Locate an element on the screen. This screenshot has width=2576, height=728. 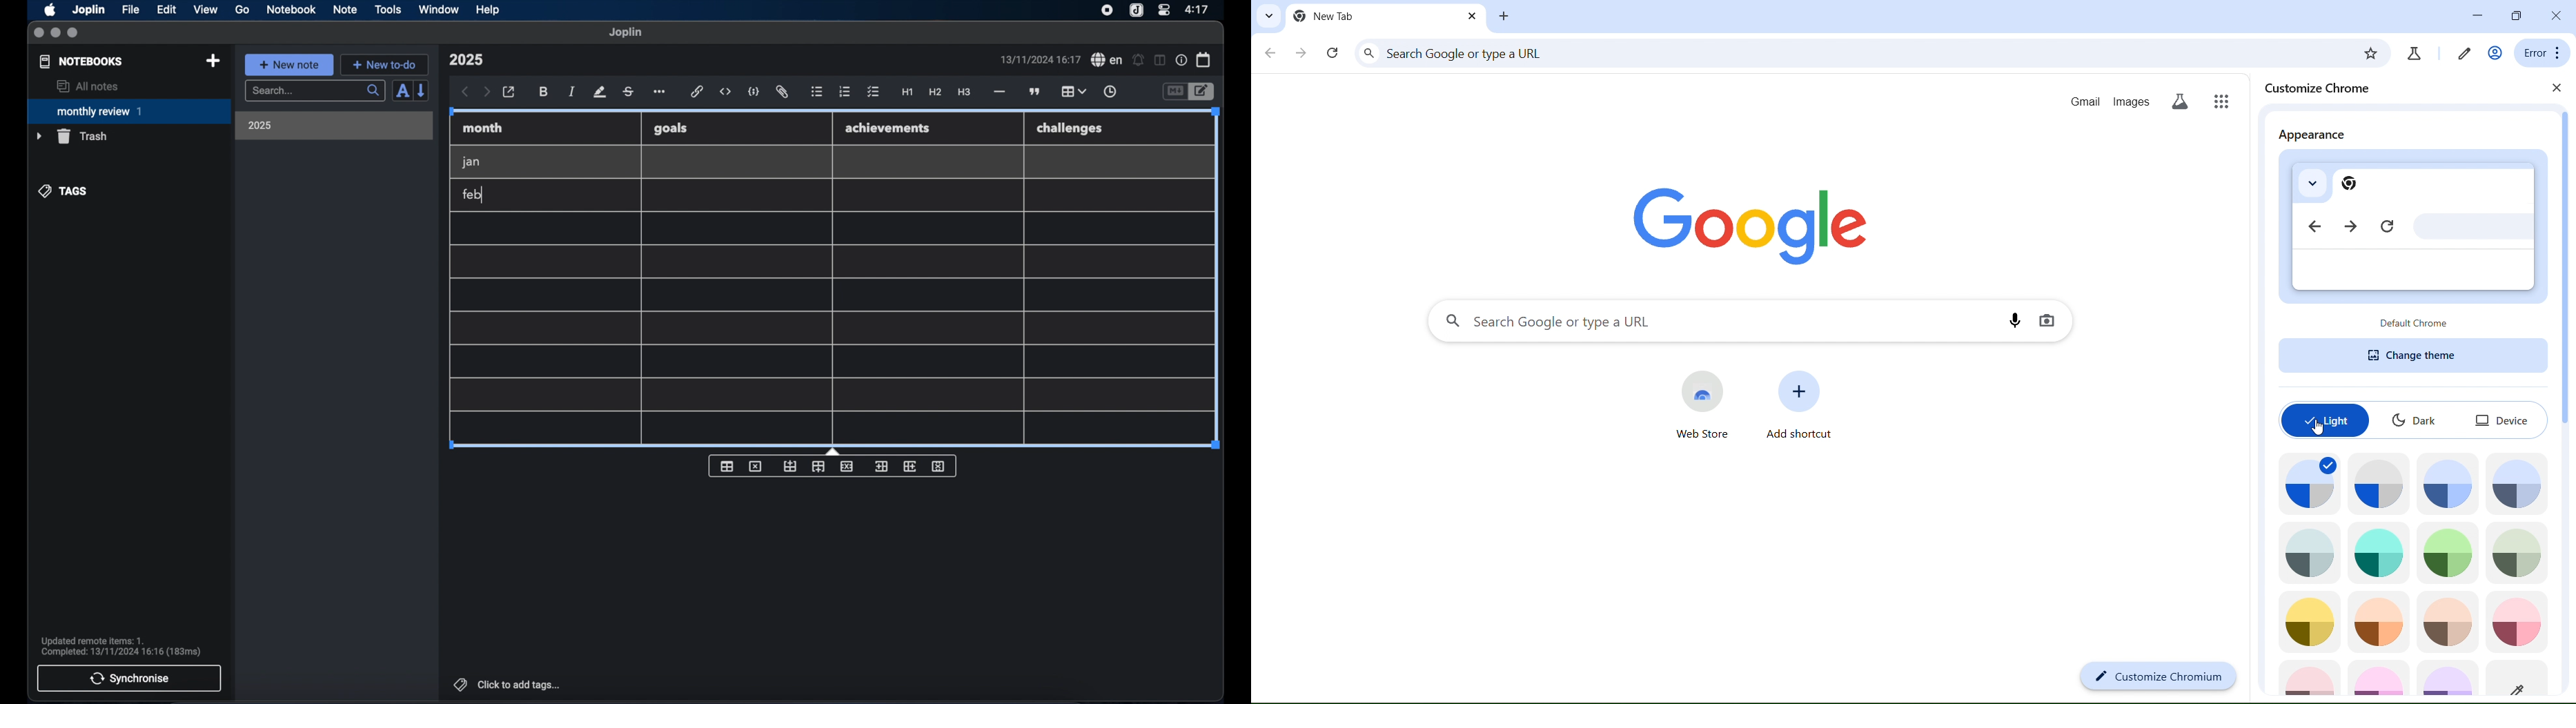
numbered list is located at coordinates (845, 91).